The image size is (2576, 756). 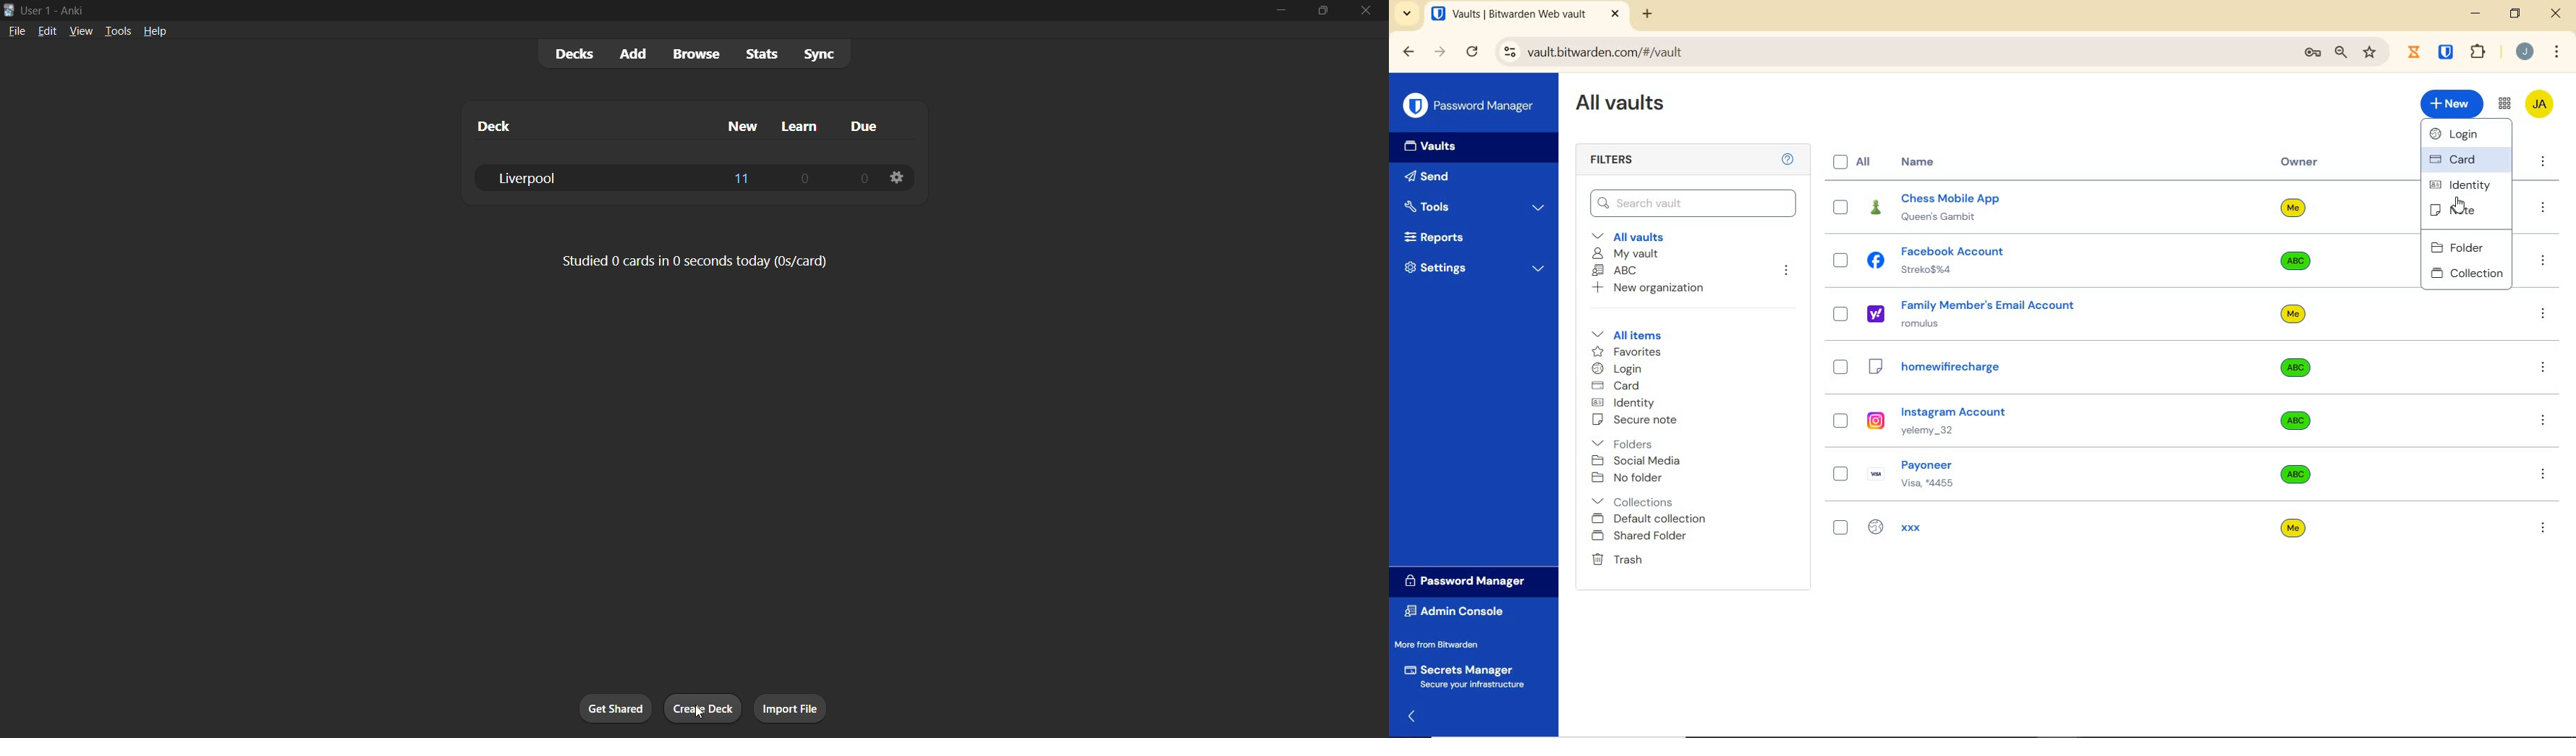 I want to click on All Vaults, so click(x=1626, y=107).